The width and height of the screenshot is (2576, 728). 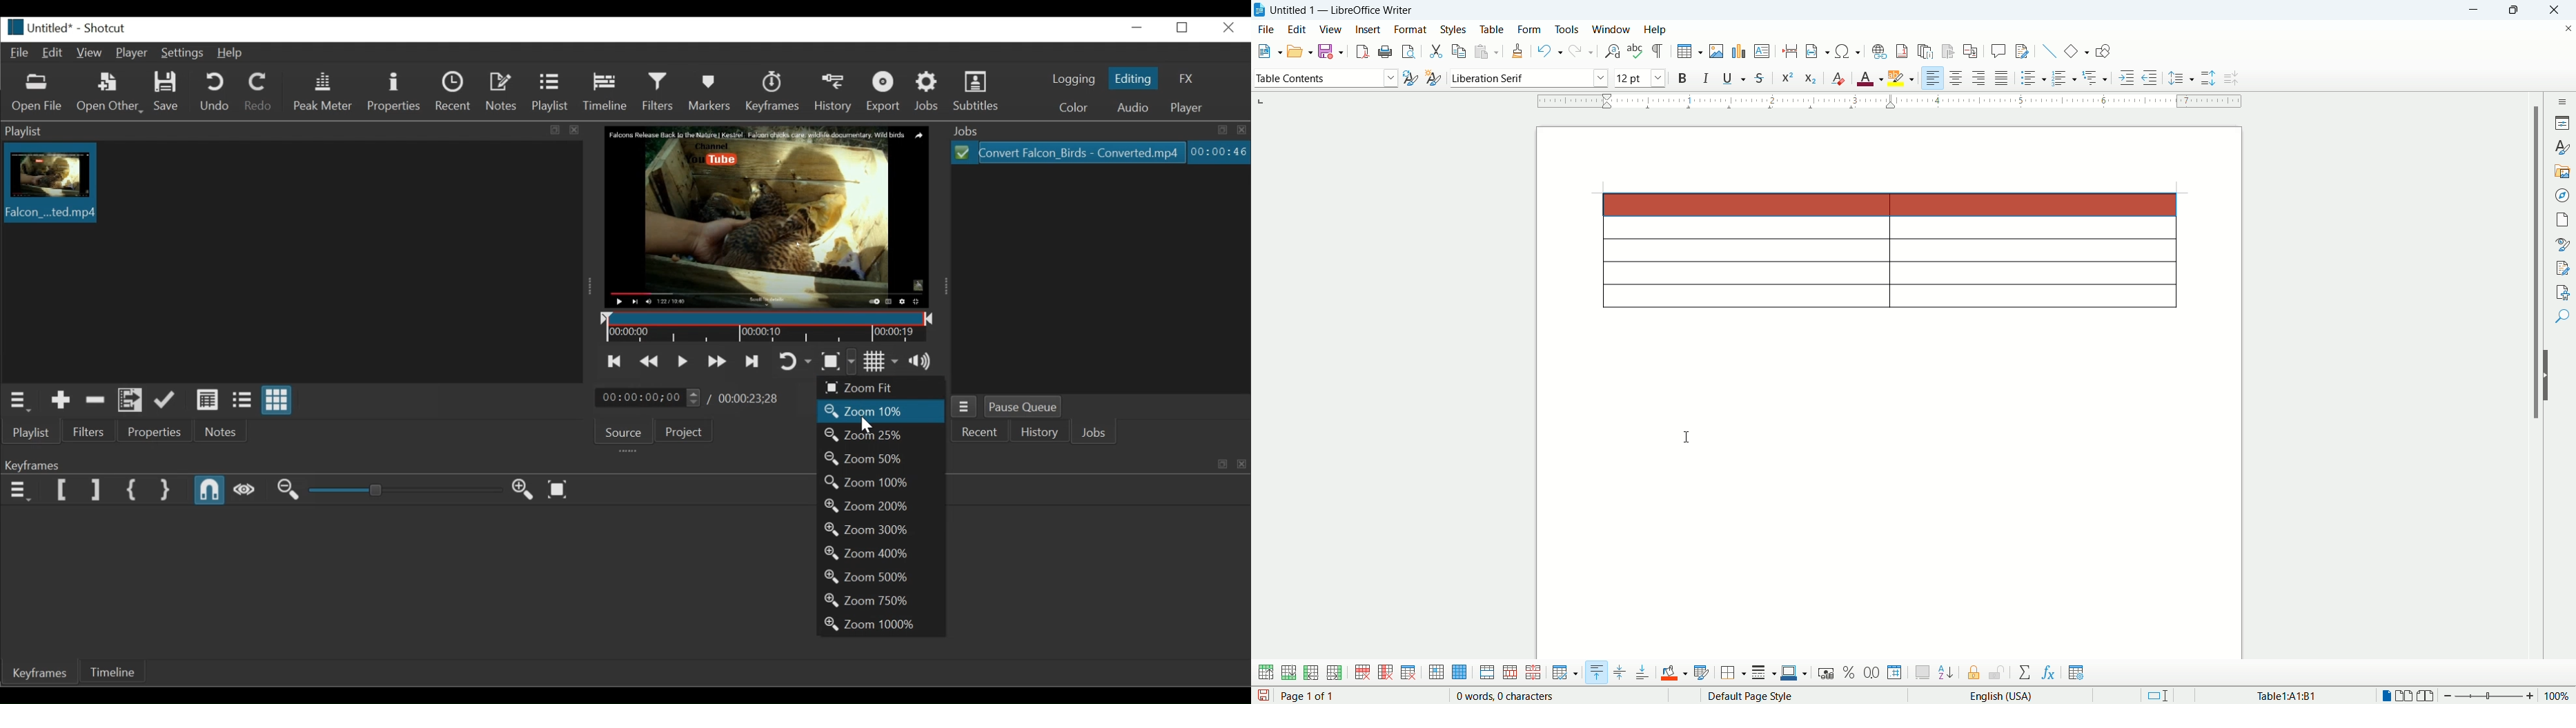 What do you see at coordinates (1811, 77) in the screenshot?
I see `subscript` at bounding box center [1811, 77].